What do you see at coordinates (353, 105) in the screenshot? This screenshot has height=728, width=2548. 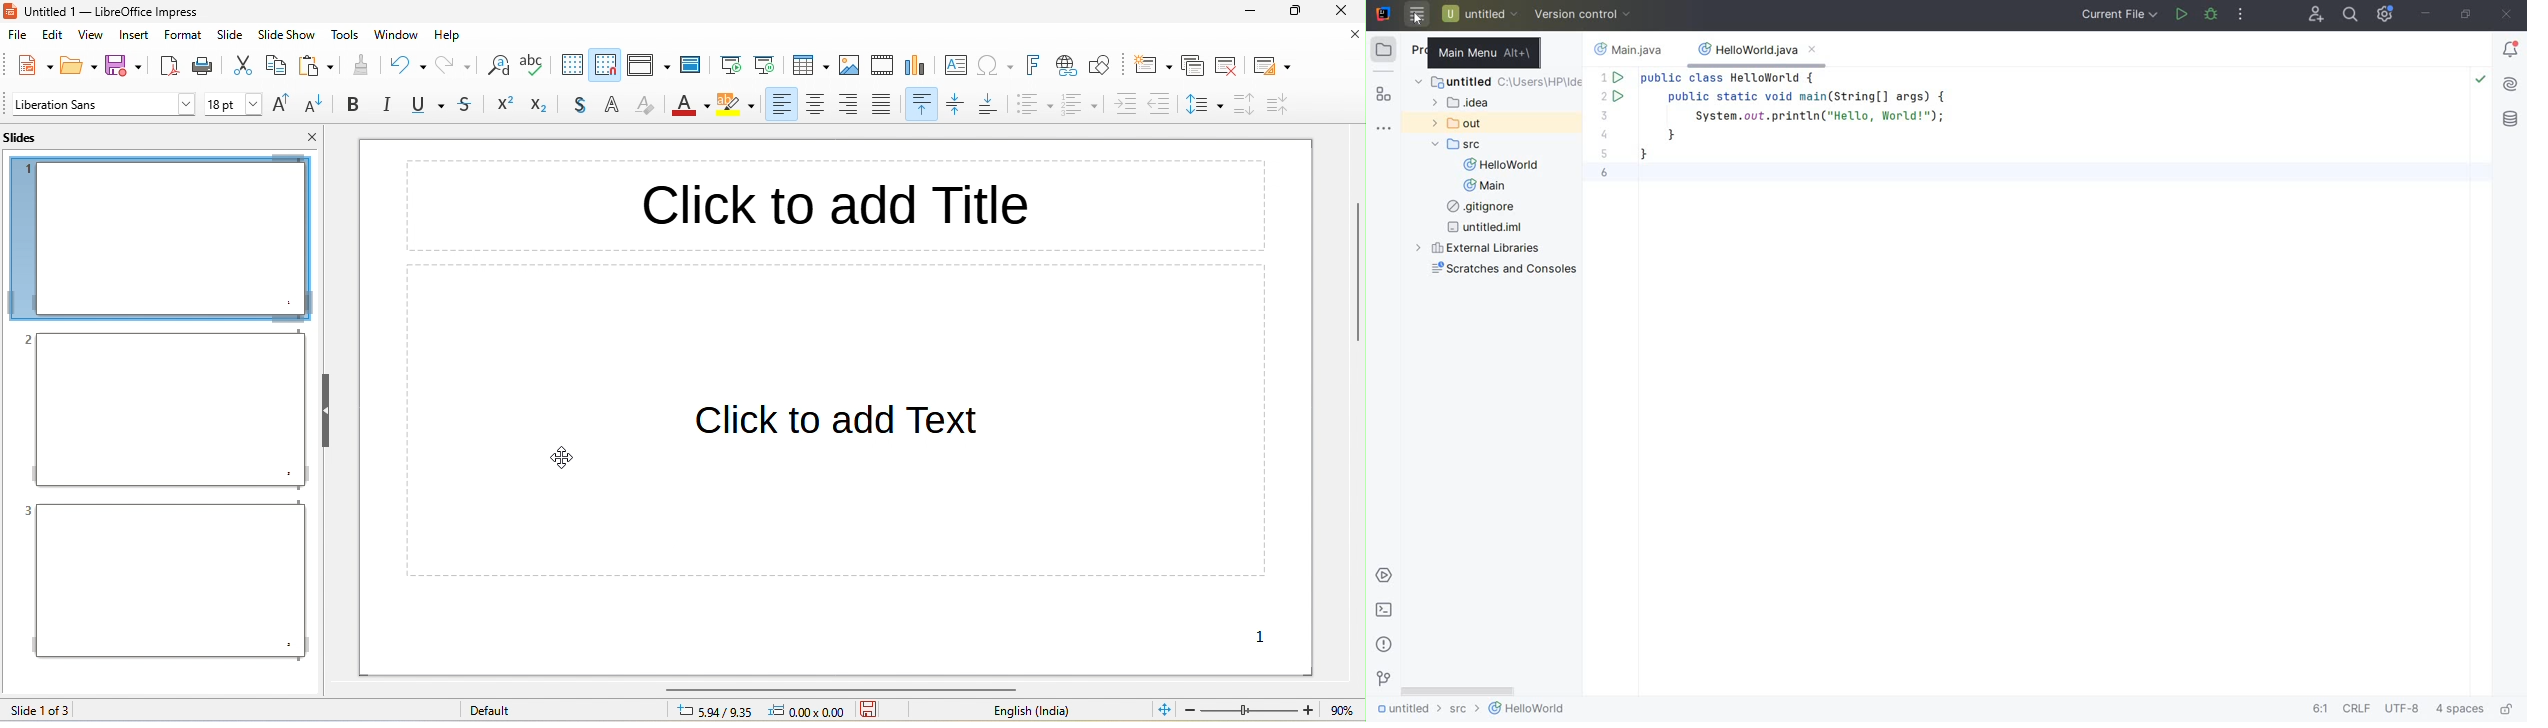 I see `bold` at bounding box center [353, 105].